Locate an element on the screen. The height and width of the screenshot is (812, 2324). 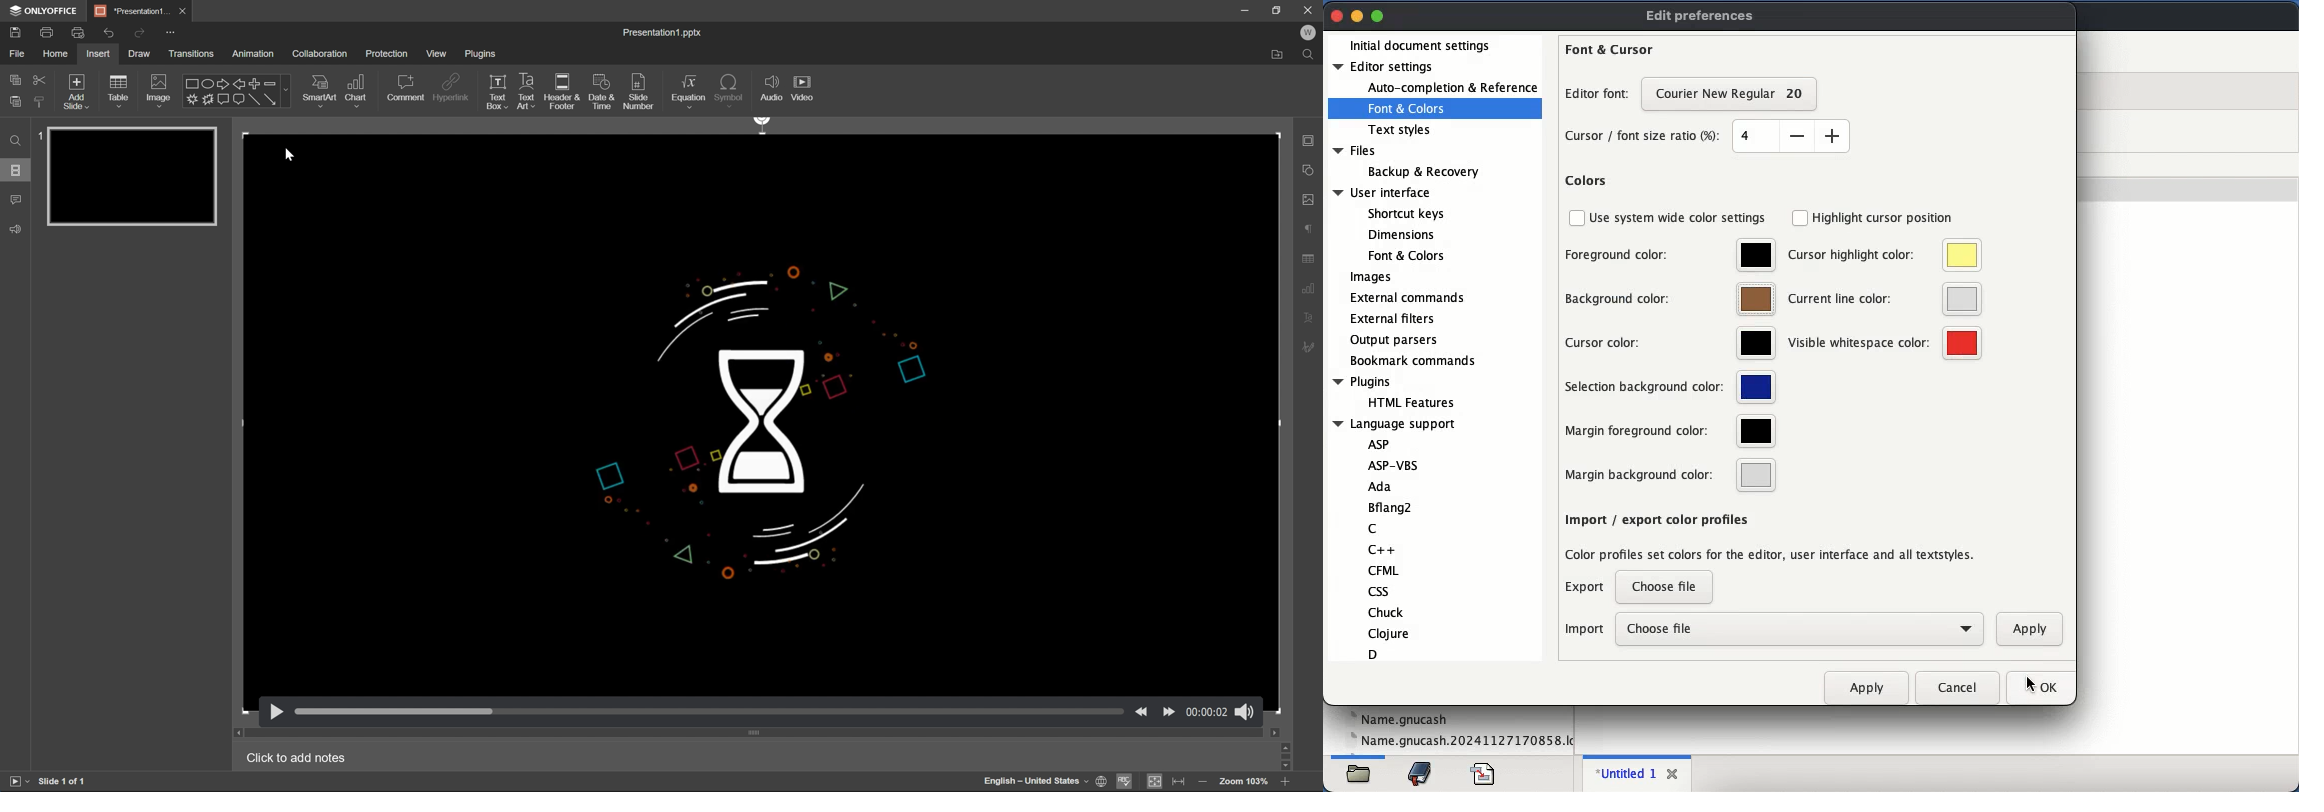
zoom out is located at coordinates (1288, 784).